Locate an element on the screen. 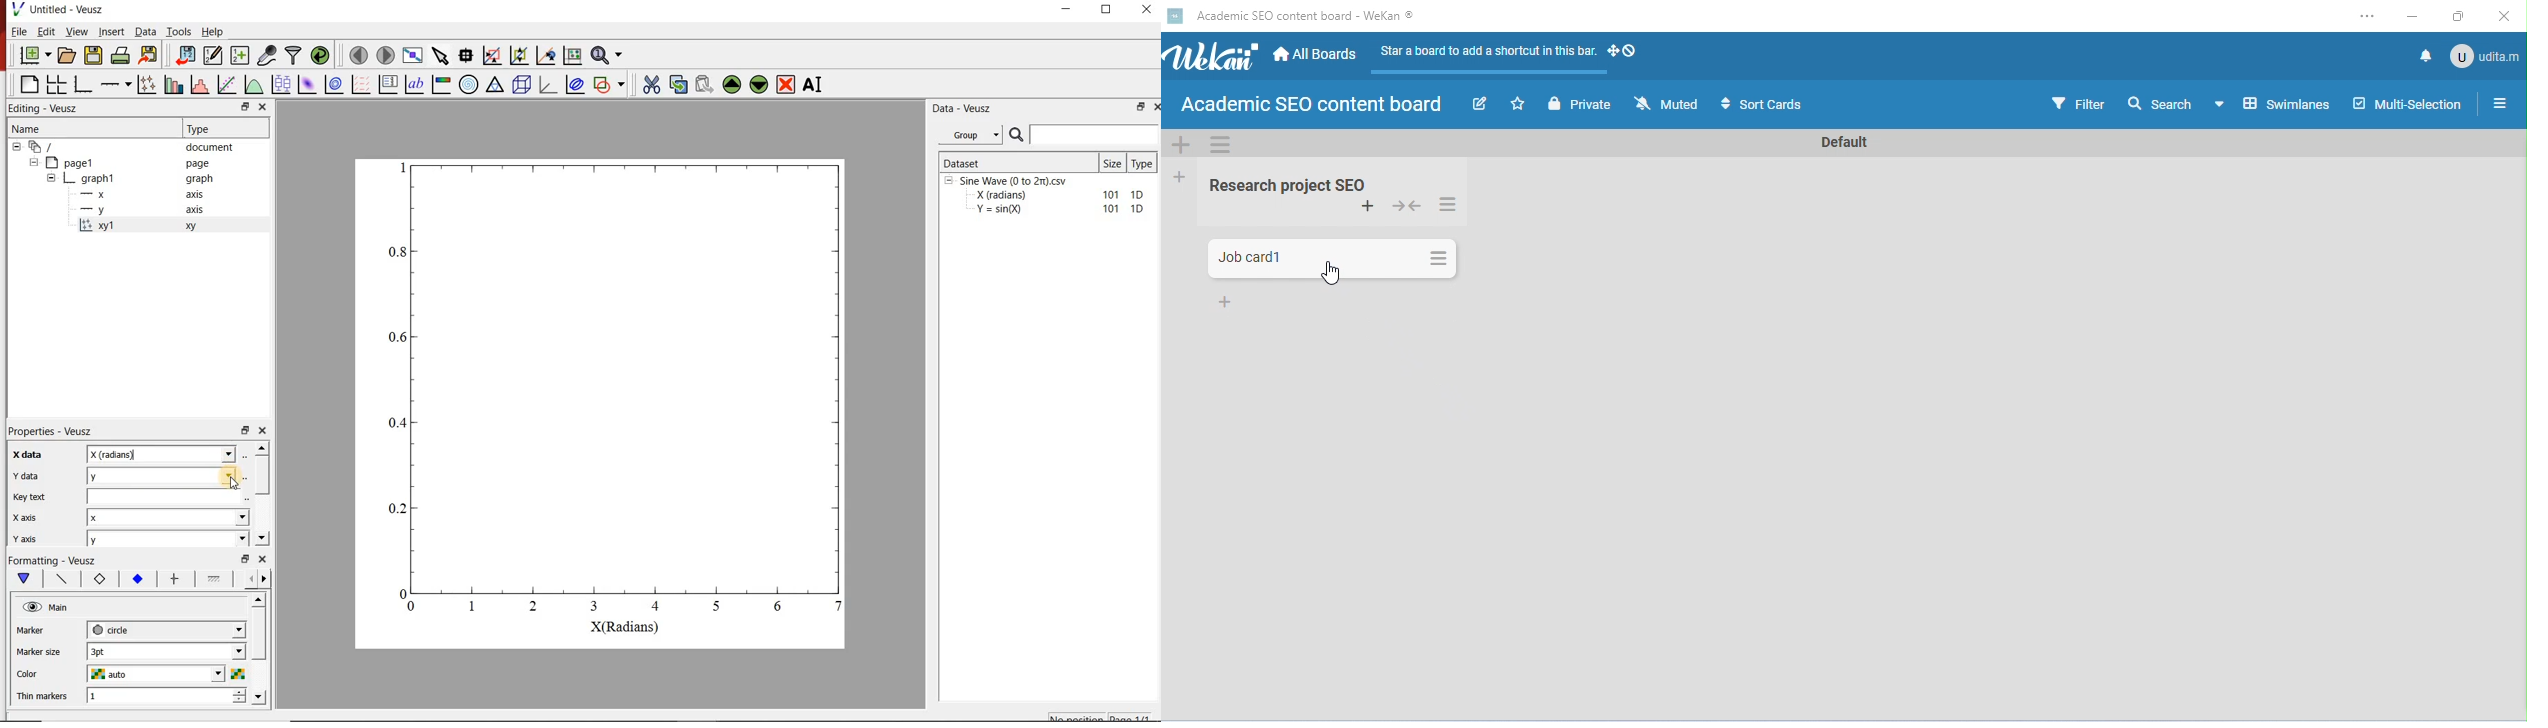 This screenshot has width=2548, height=728. Mode is located at coordinates (24, 536).